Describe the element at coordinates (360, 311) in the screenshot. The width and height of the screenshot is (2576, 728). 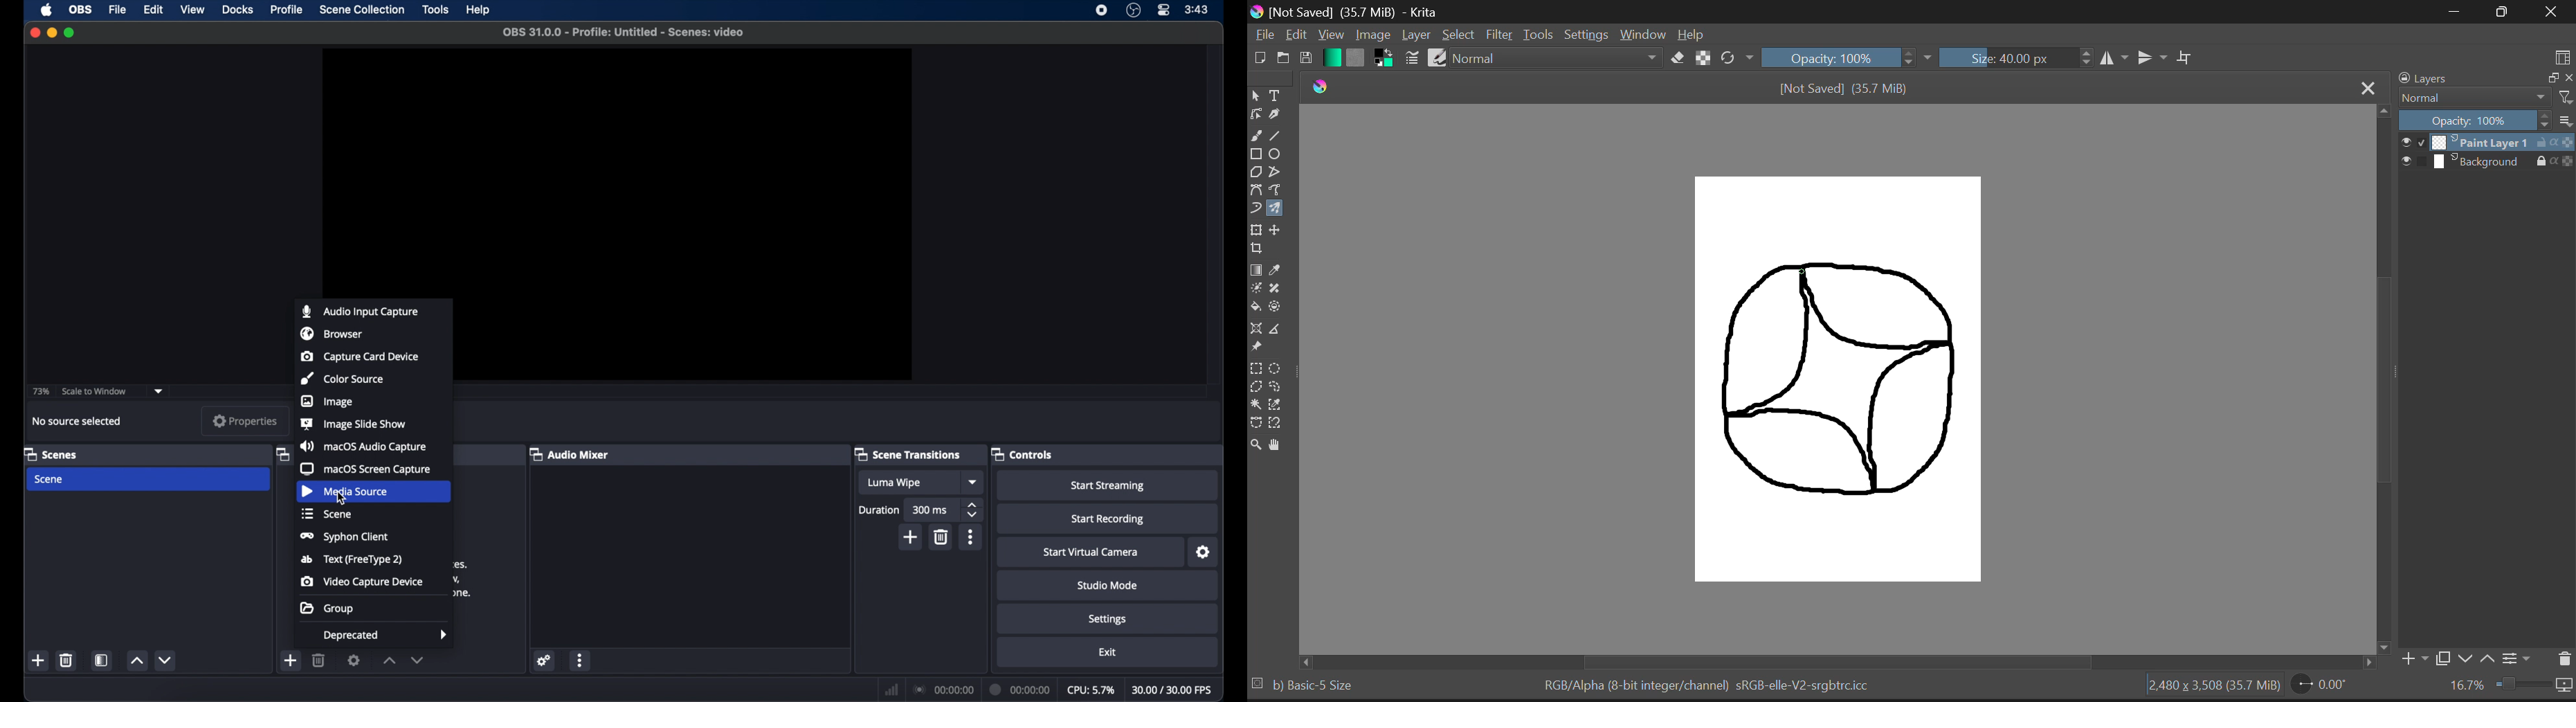
I see `audio input capture` at that location.